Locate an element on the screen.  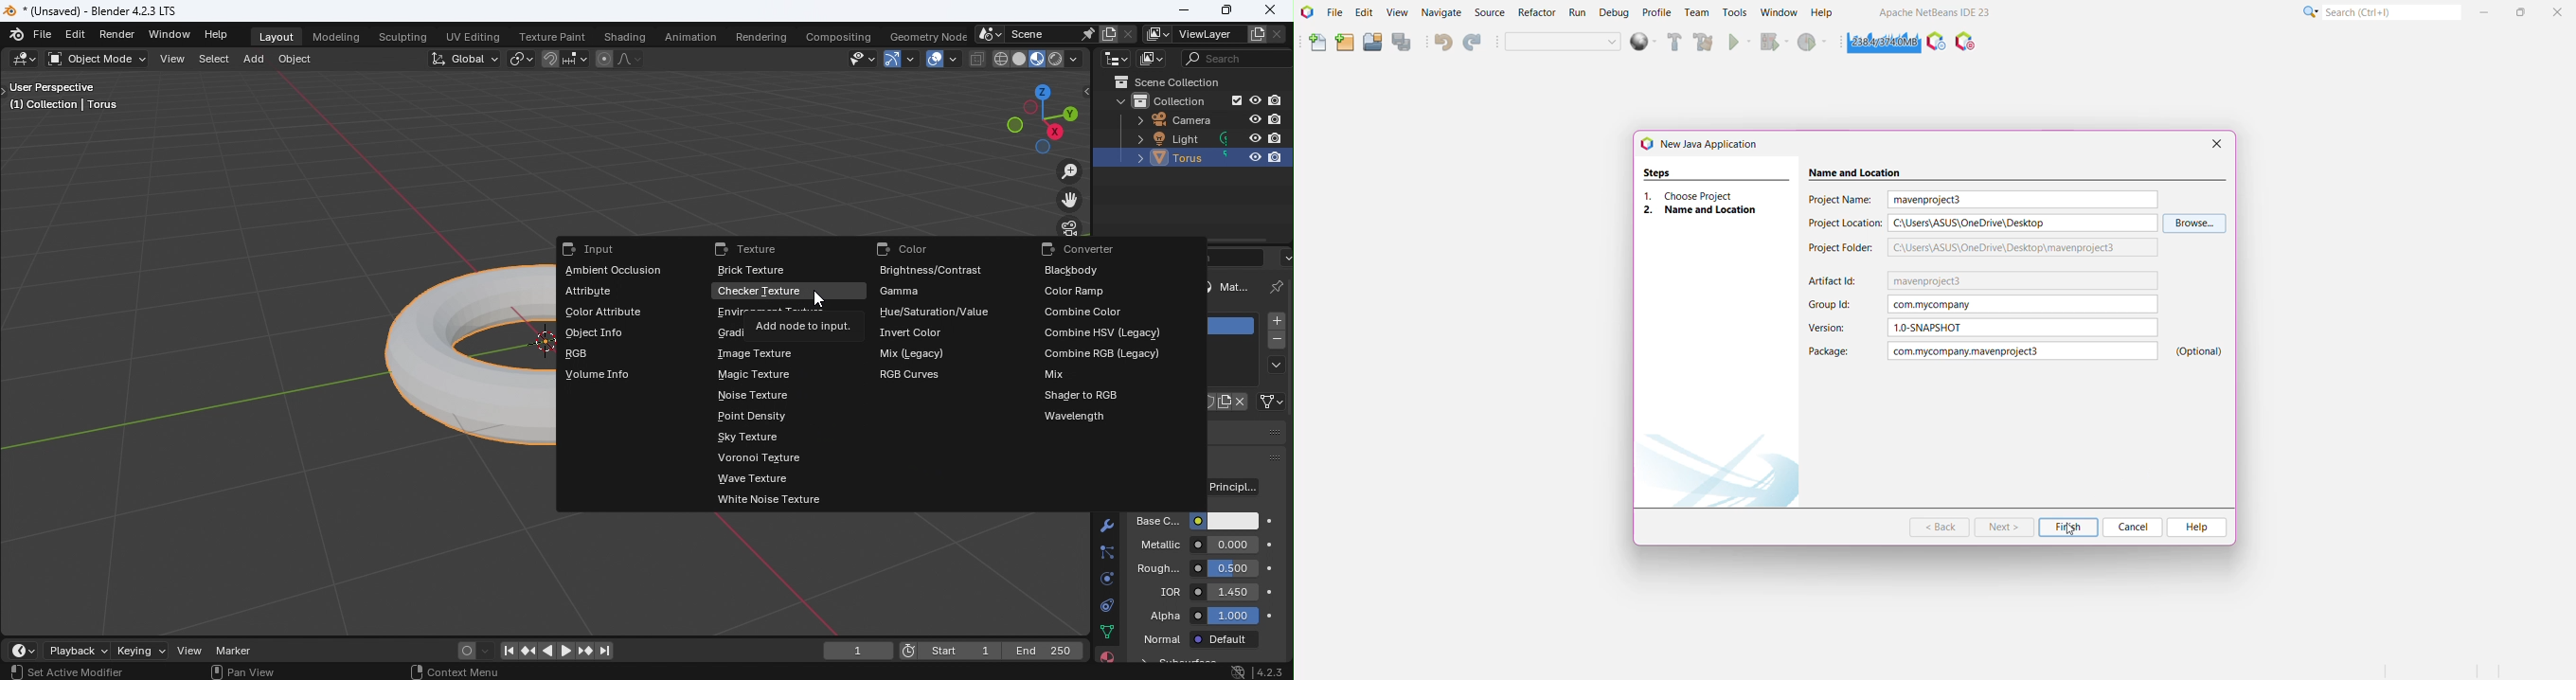
Wave texture is located at coordinates (748, 479).